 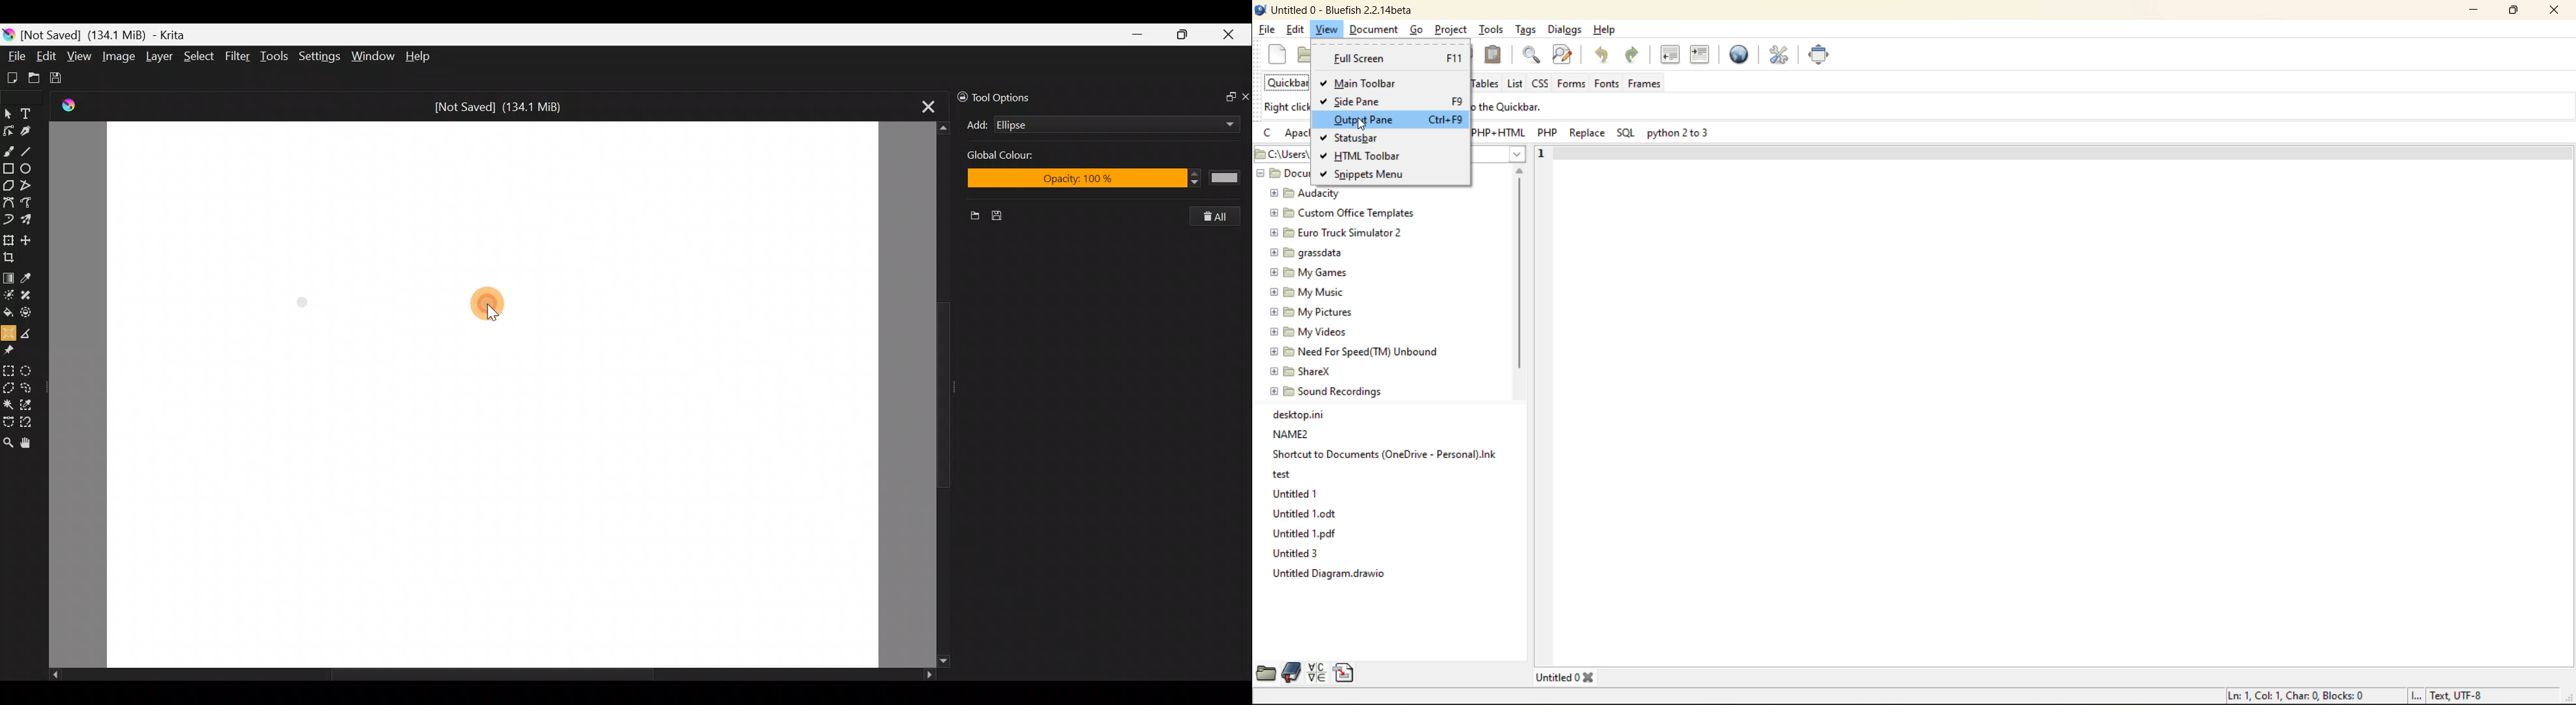 I want to click on Cursor on canvas, so click(x=495, y=307).